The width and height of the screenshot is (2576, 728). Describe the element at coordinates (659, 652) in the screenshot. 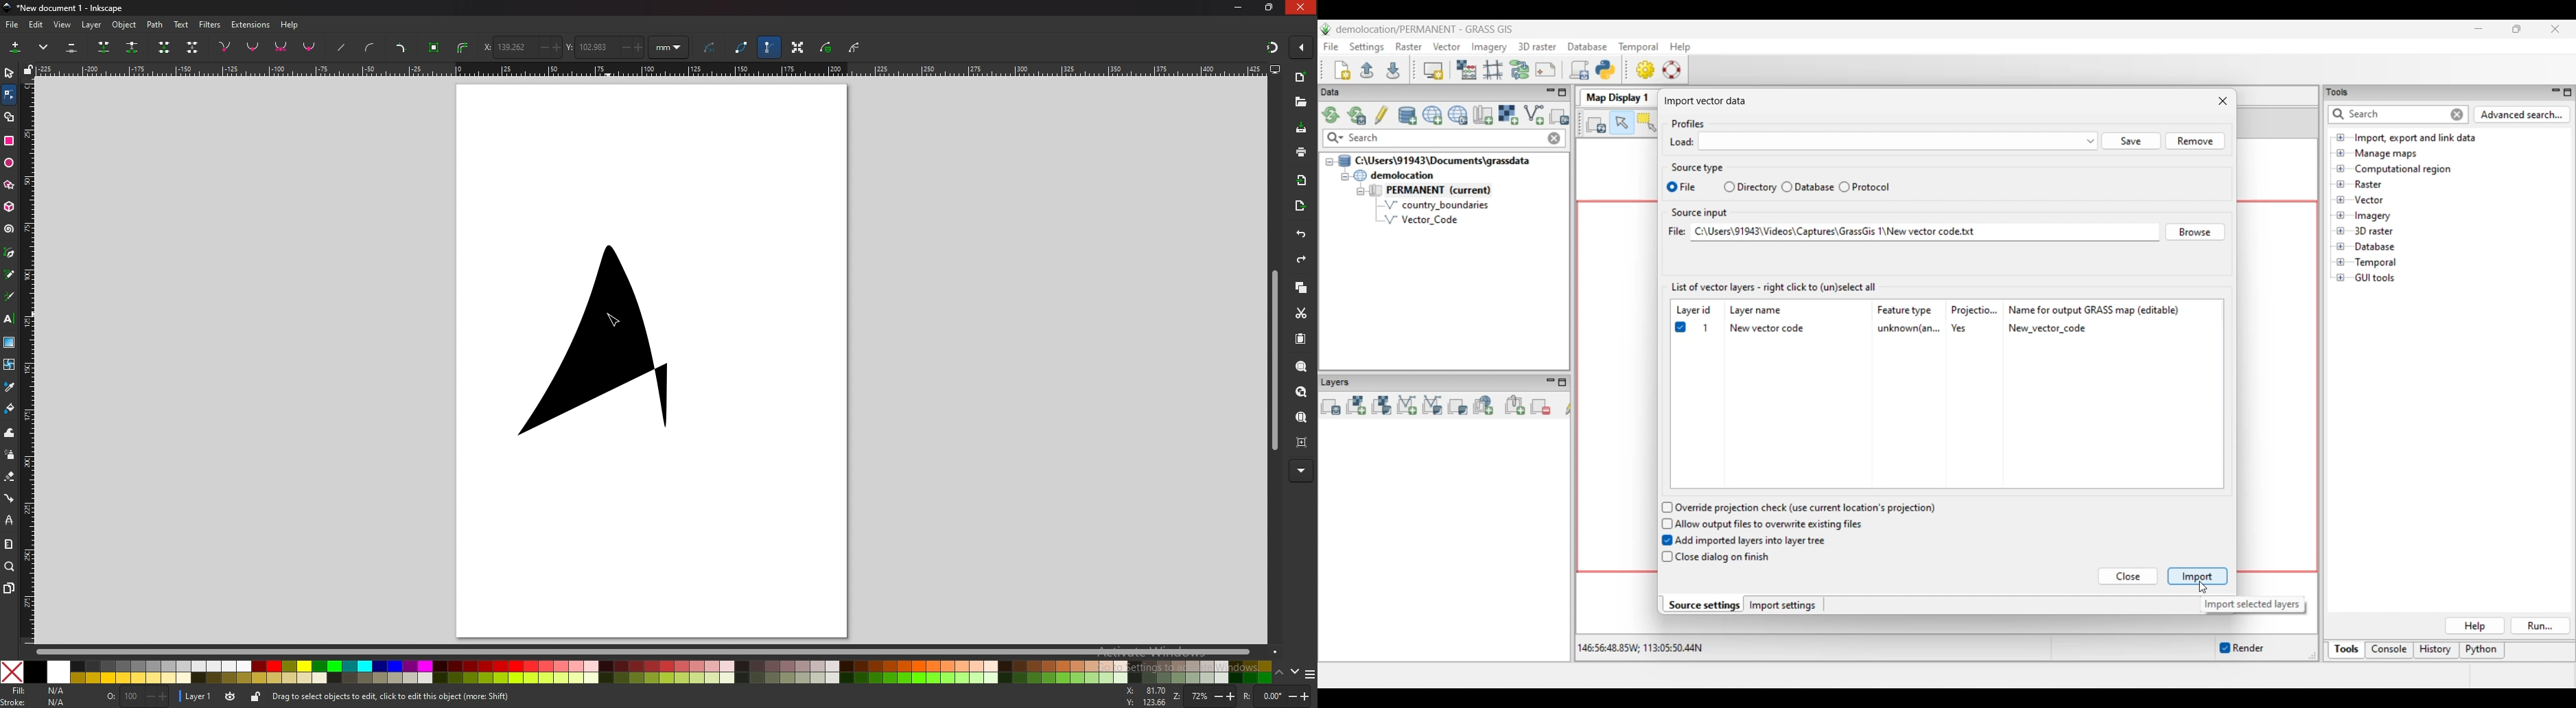

I see `scroll bar` at that location.